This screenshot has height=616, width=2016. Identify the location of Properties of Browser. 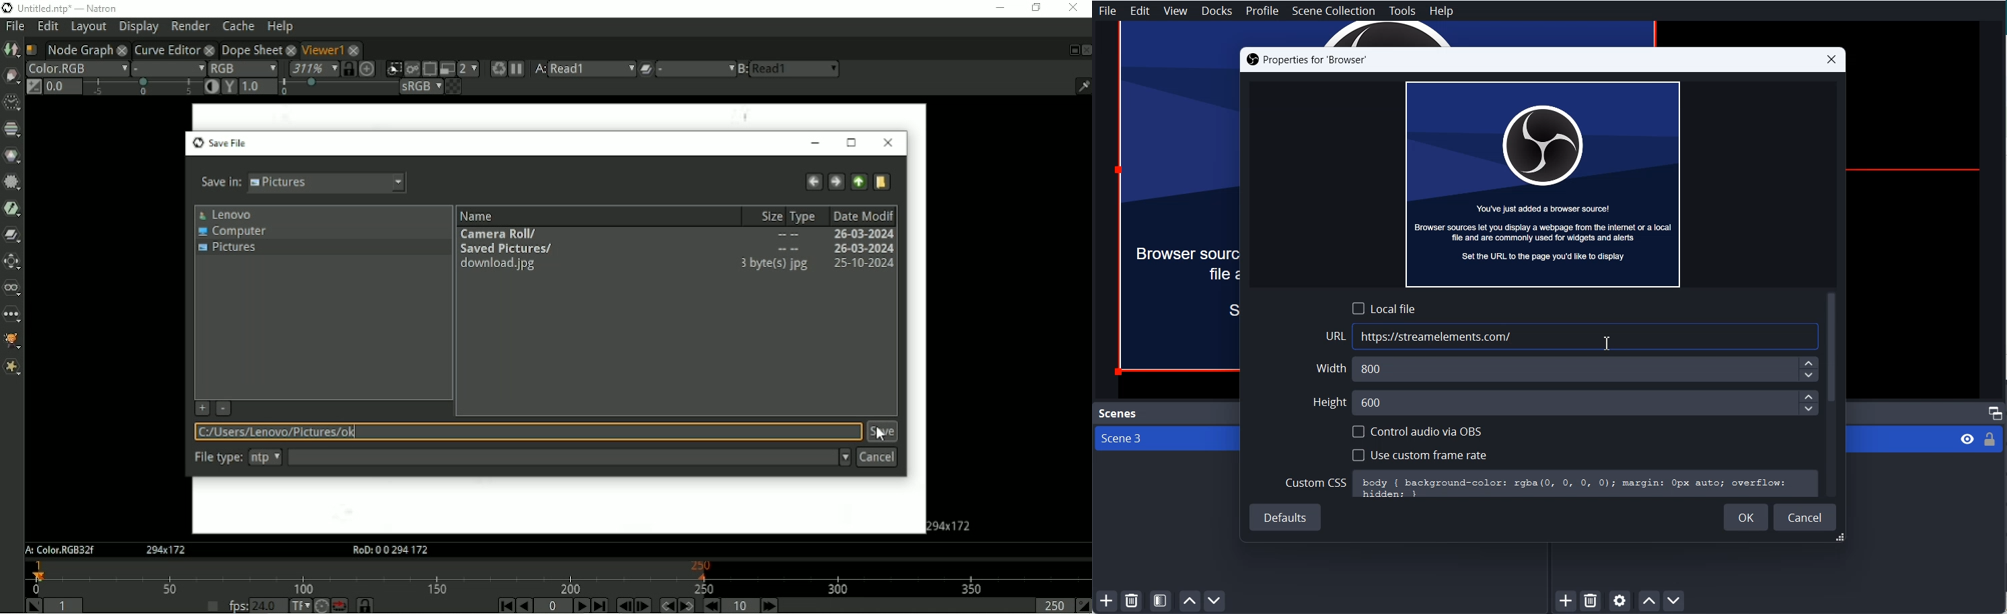
(1306, 60).